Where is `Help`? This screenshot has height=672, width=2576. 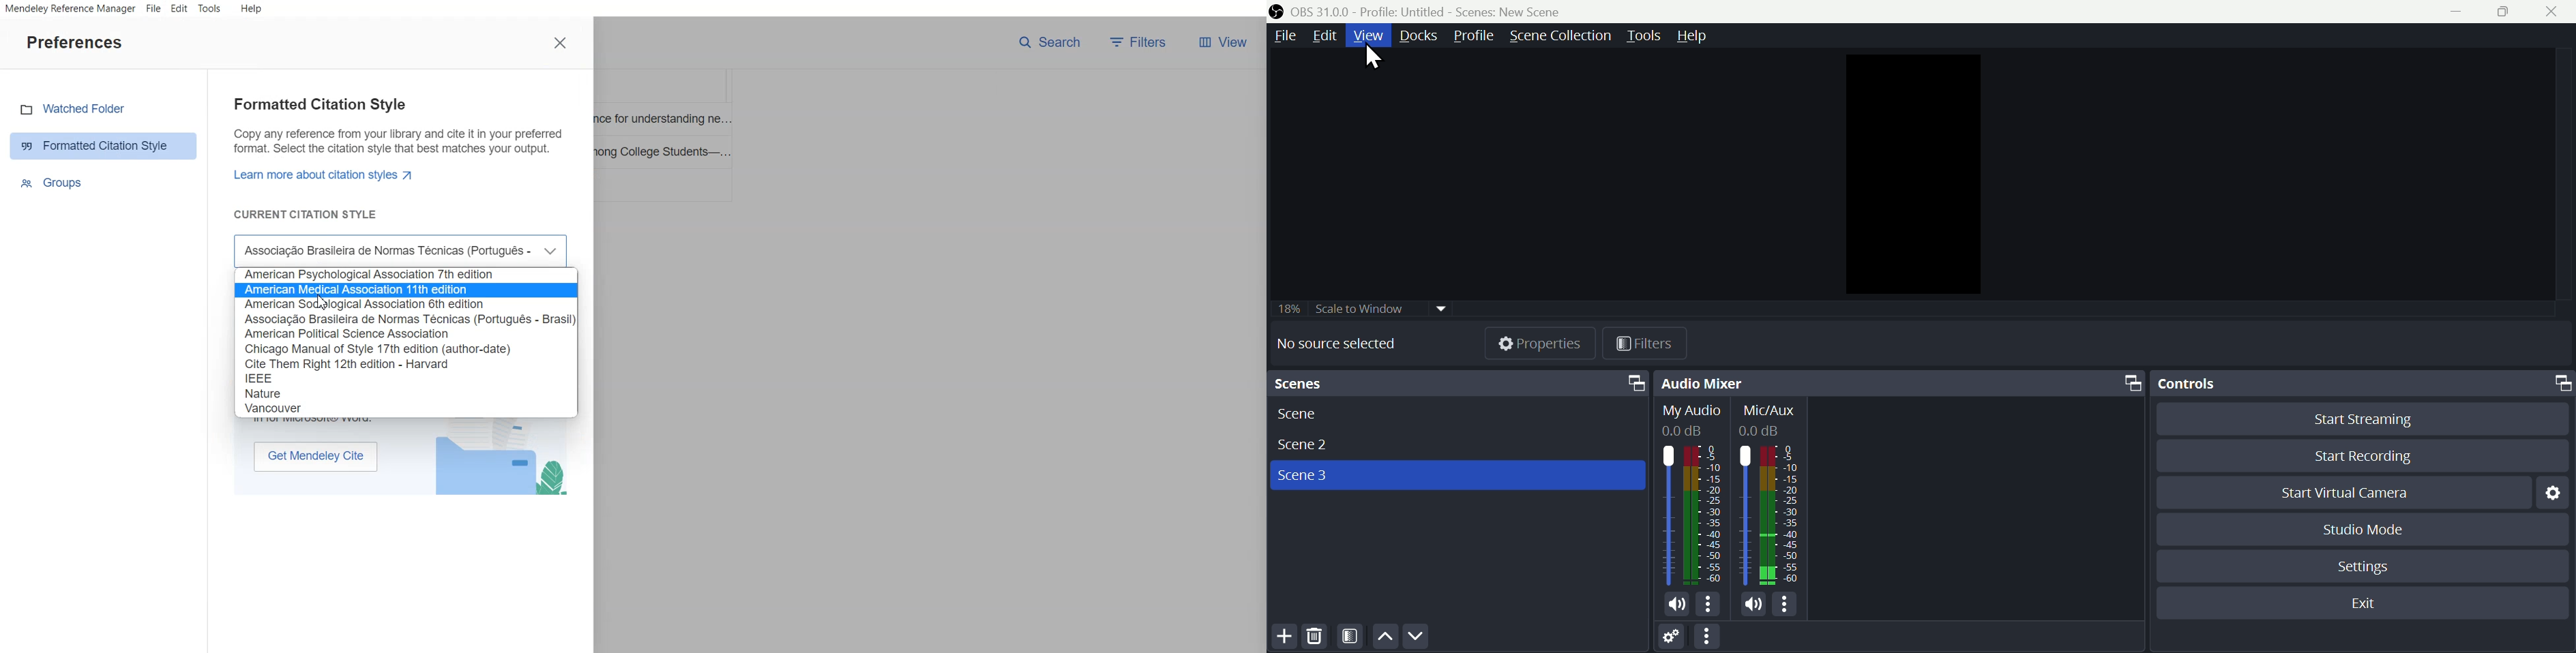 Help is located at coordinates (1701, 36).